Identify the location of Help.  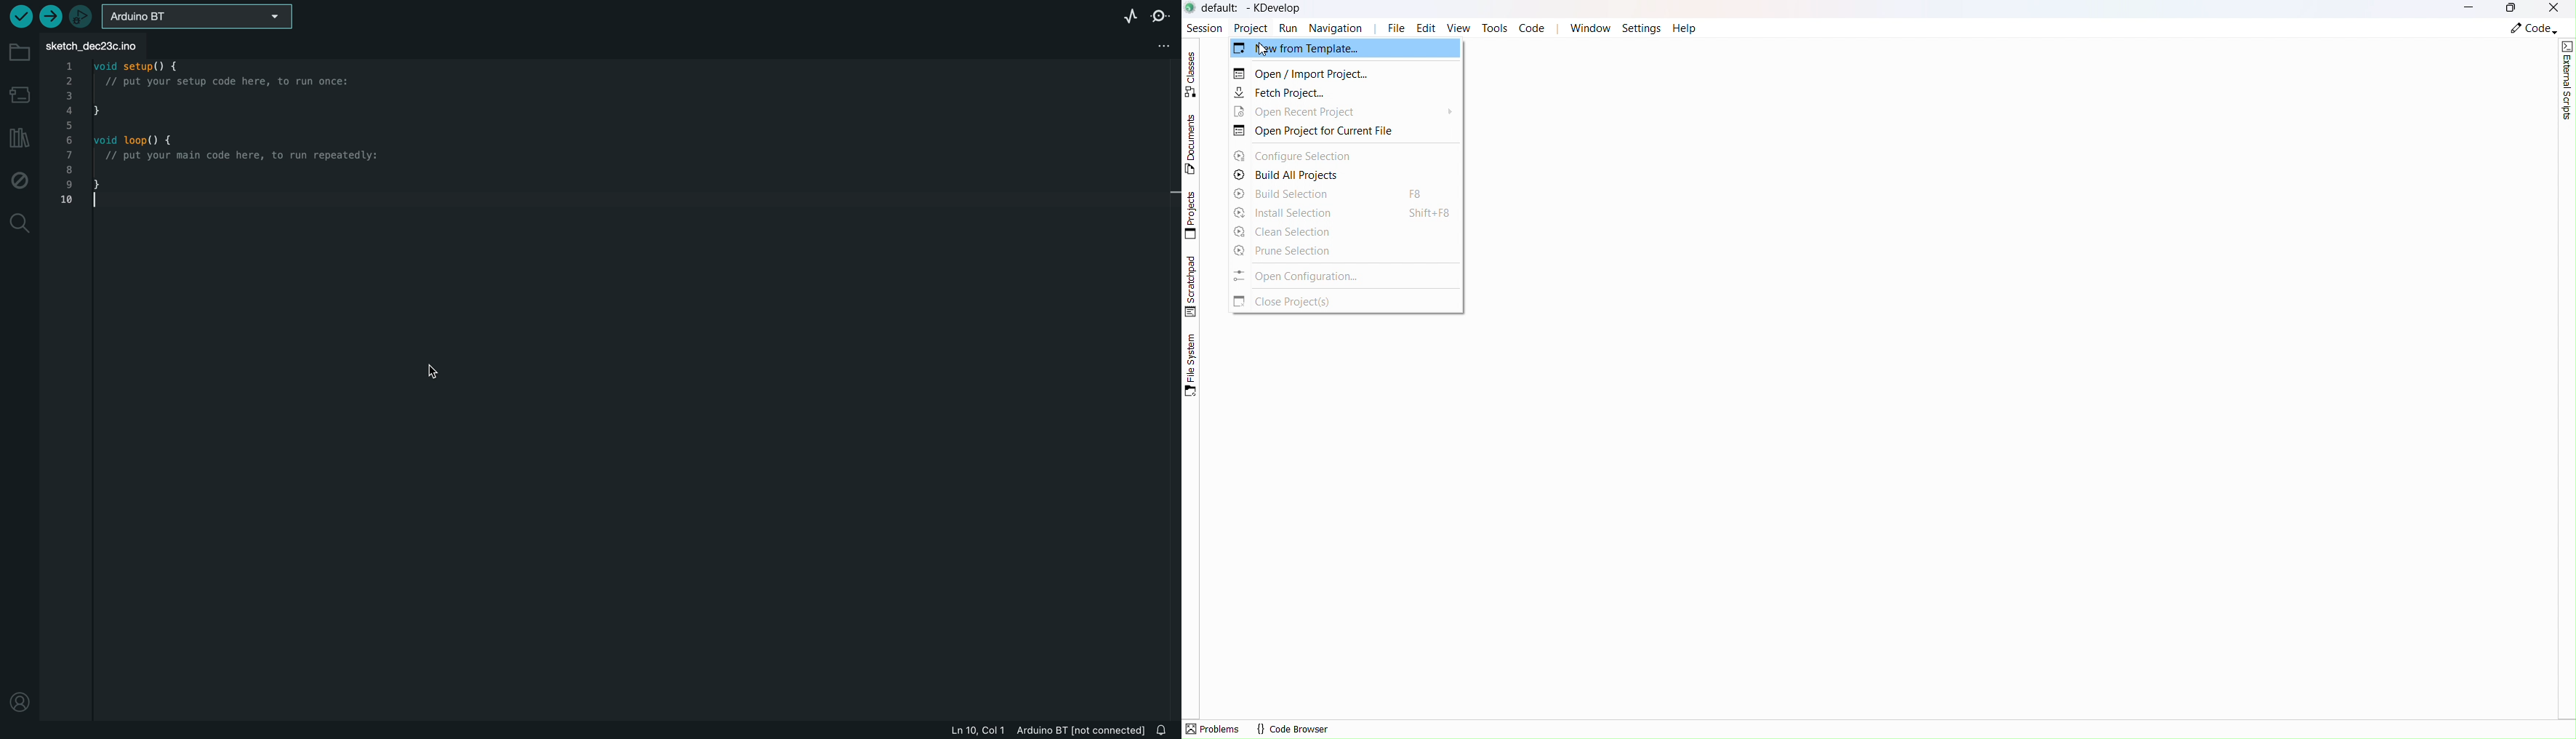
(1684, 28).